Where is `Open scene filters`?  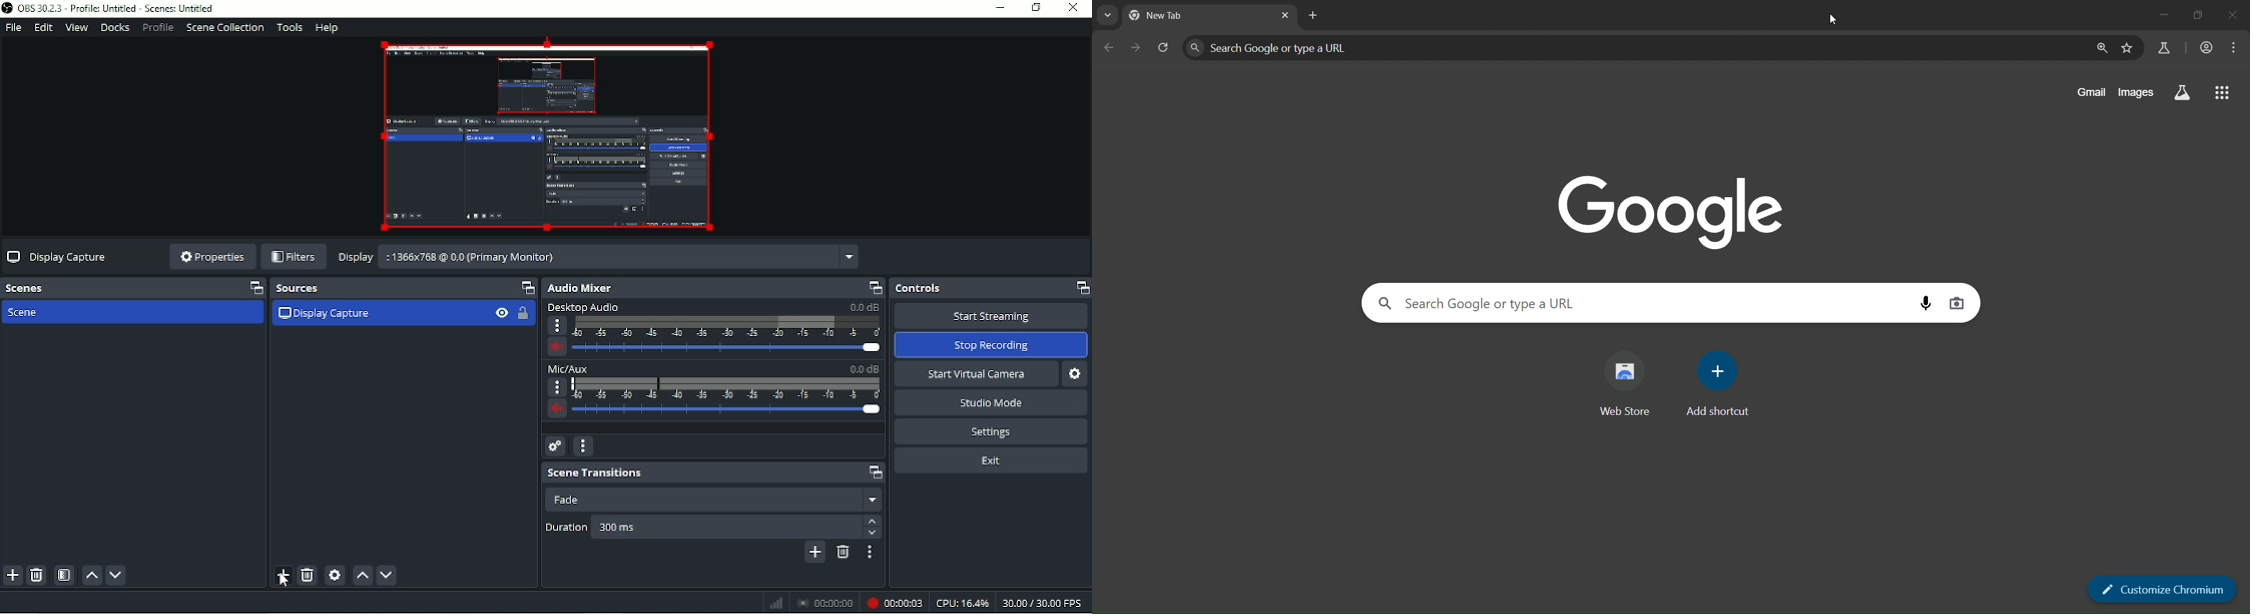
Open scene filters is located at coordinates (64, 576).